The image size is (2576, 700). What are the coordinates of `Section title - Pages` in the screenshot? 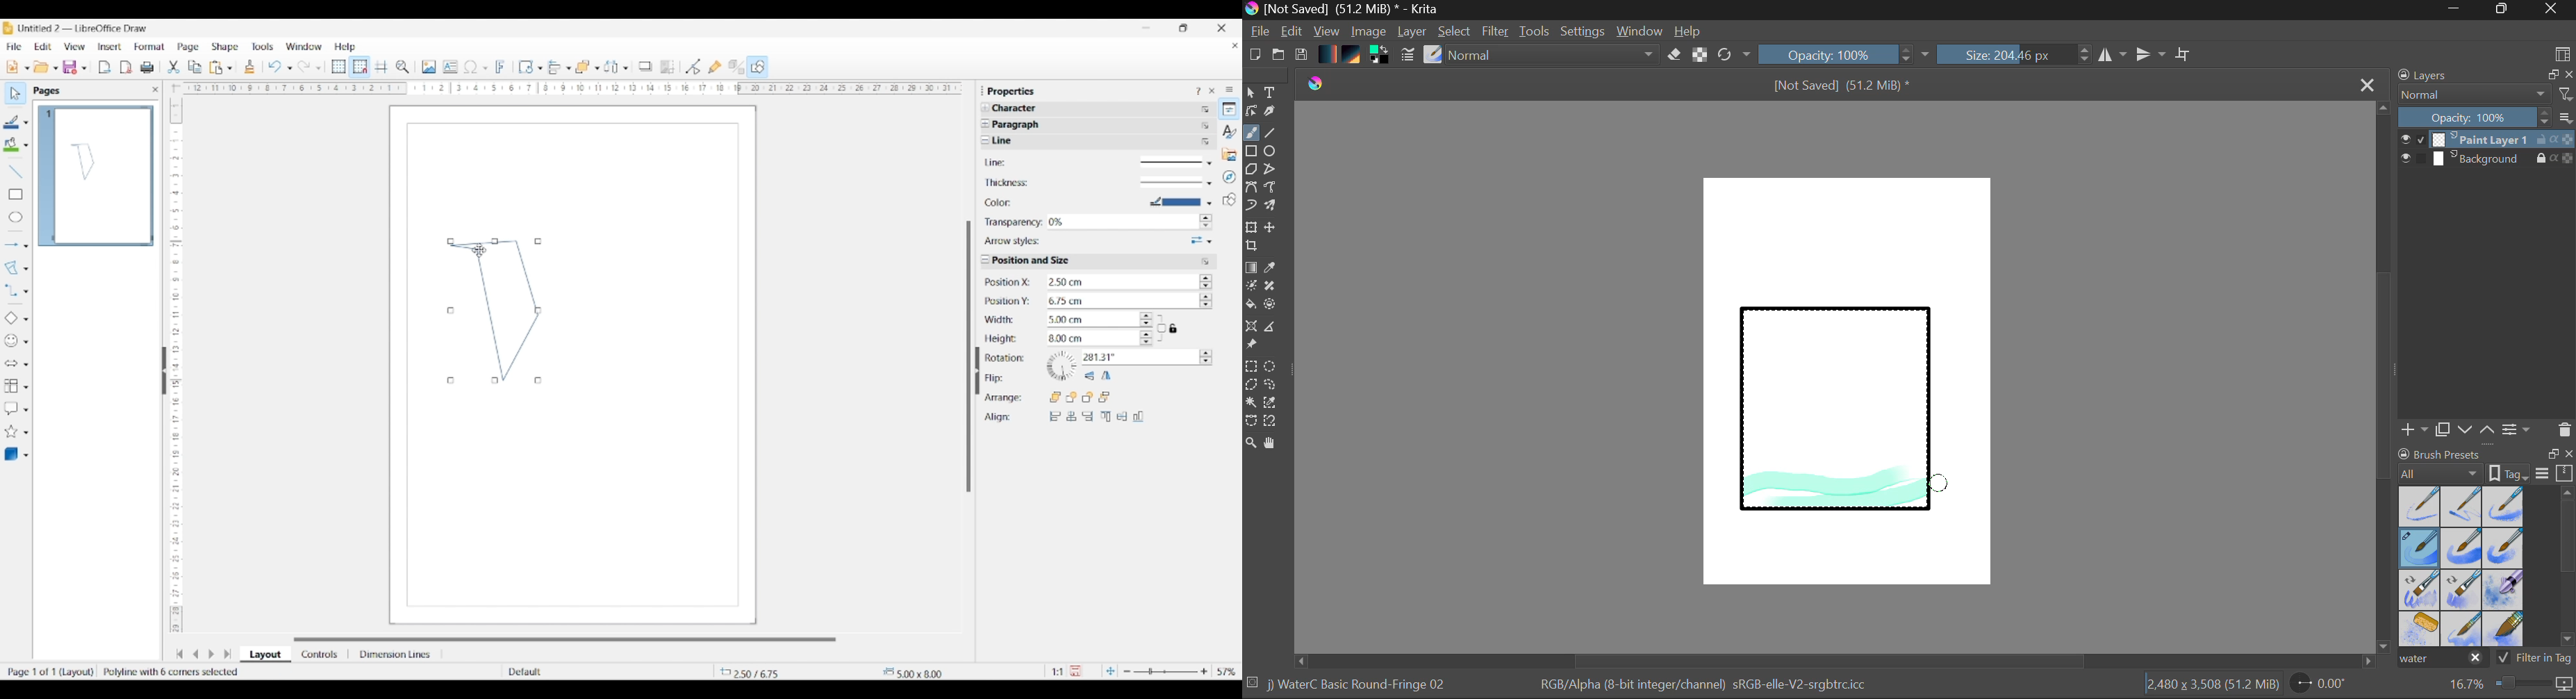 It's located at (49, 91).